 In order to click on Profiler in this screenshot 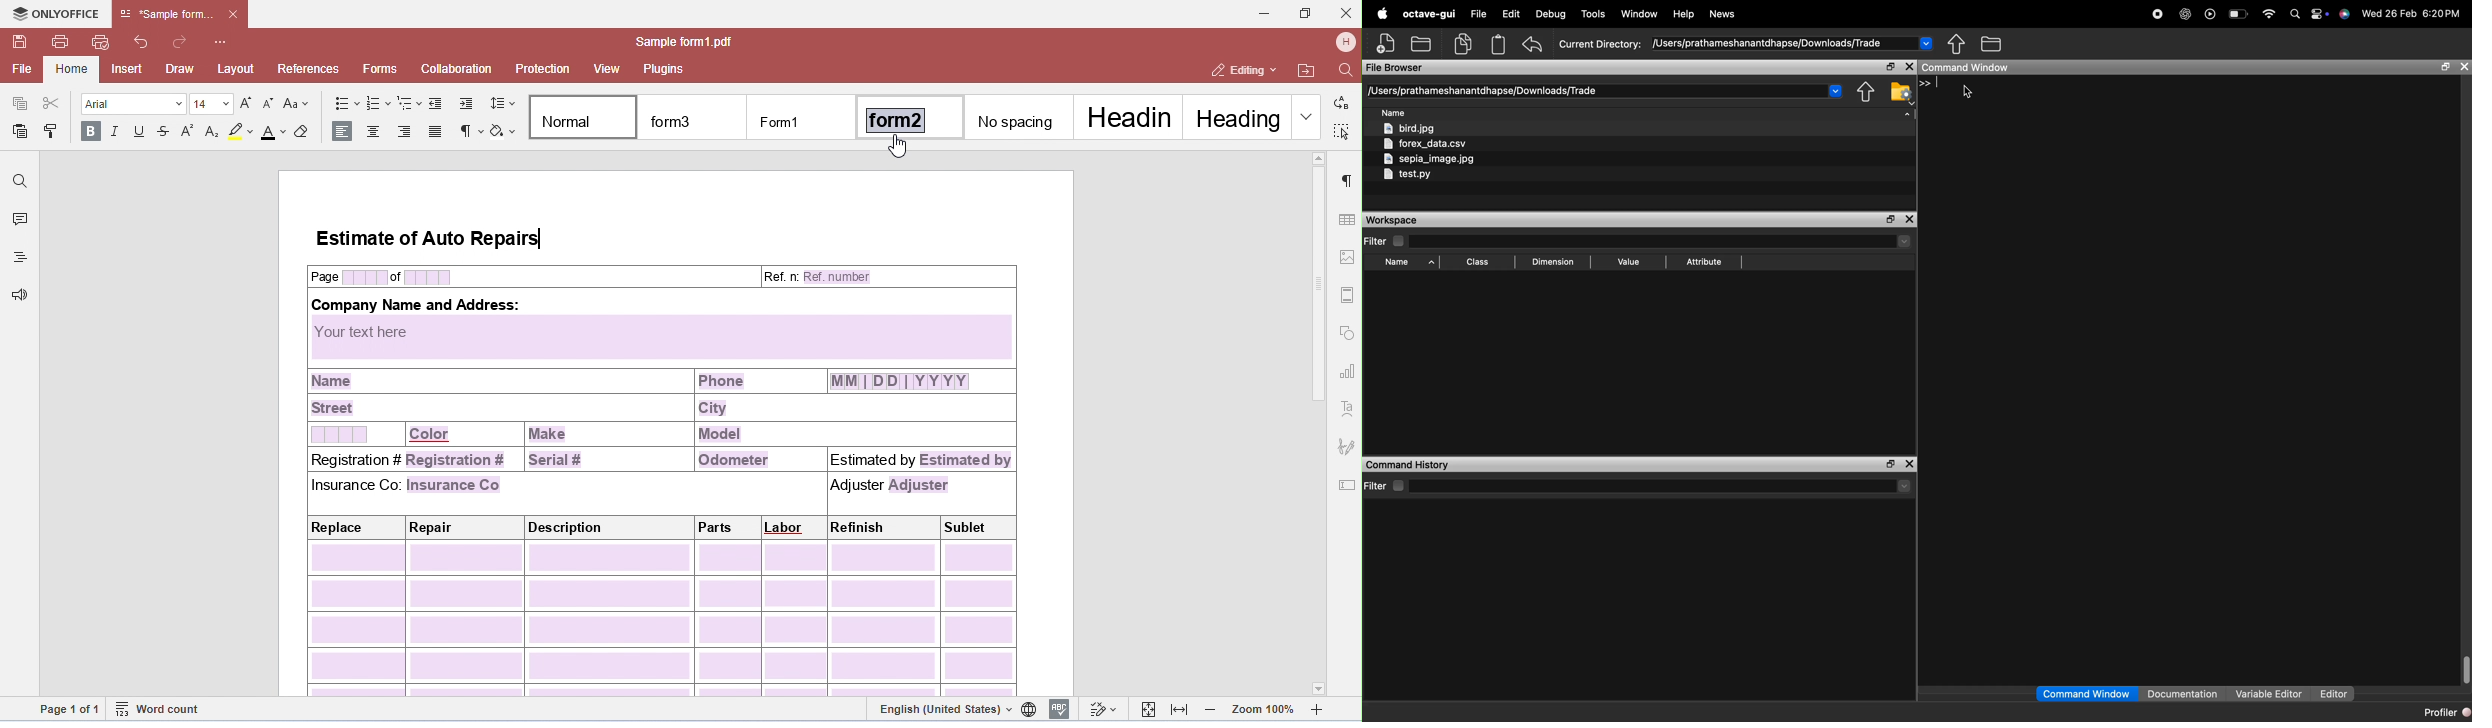, I will do `click(2446, 711)`.